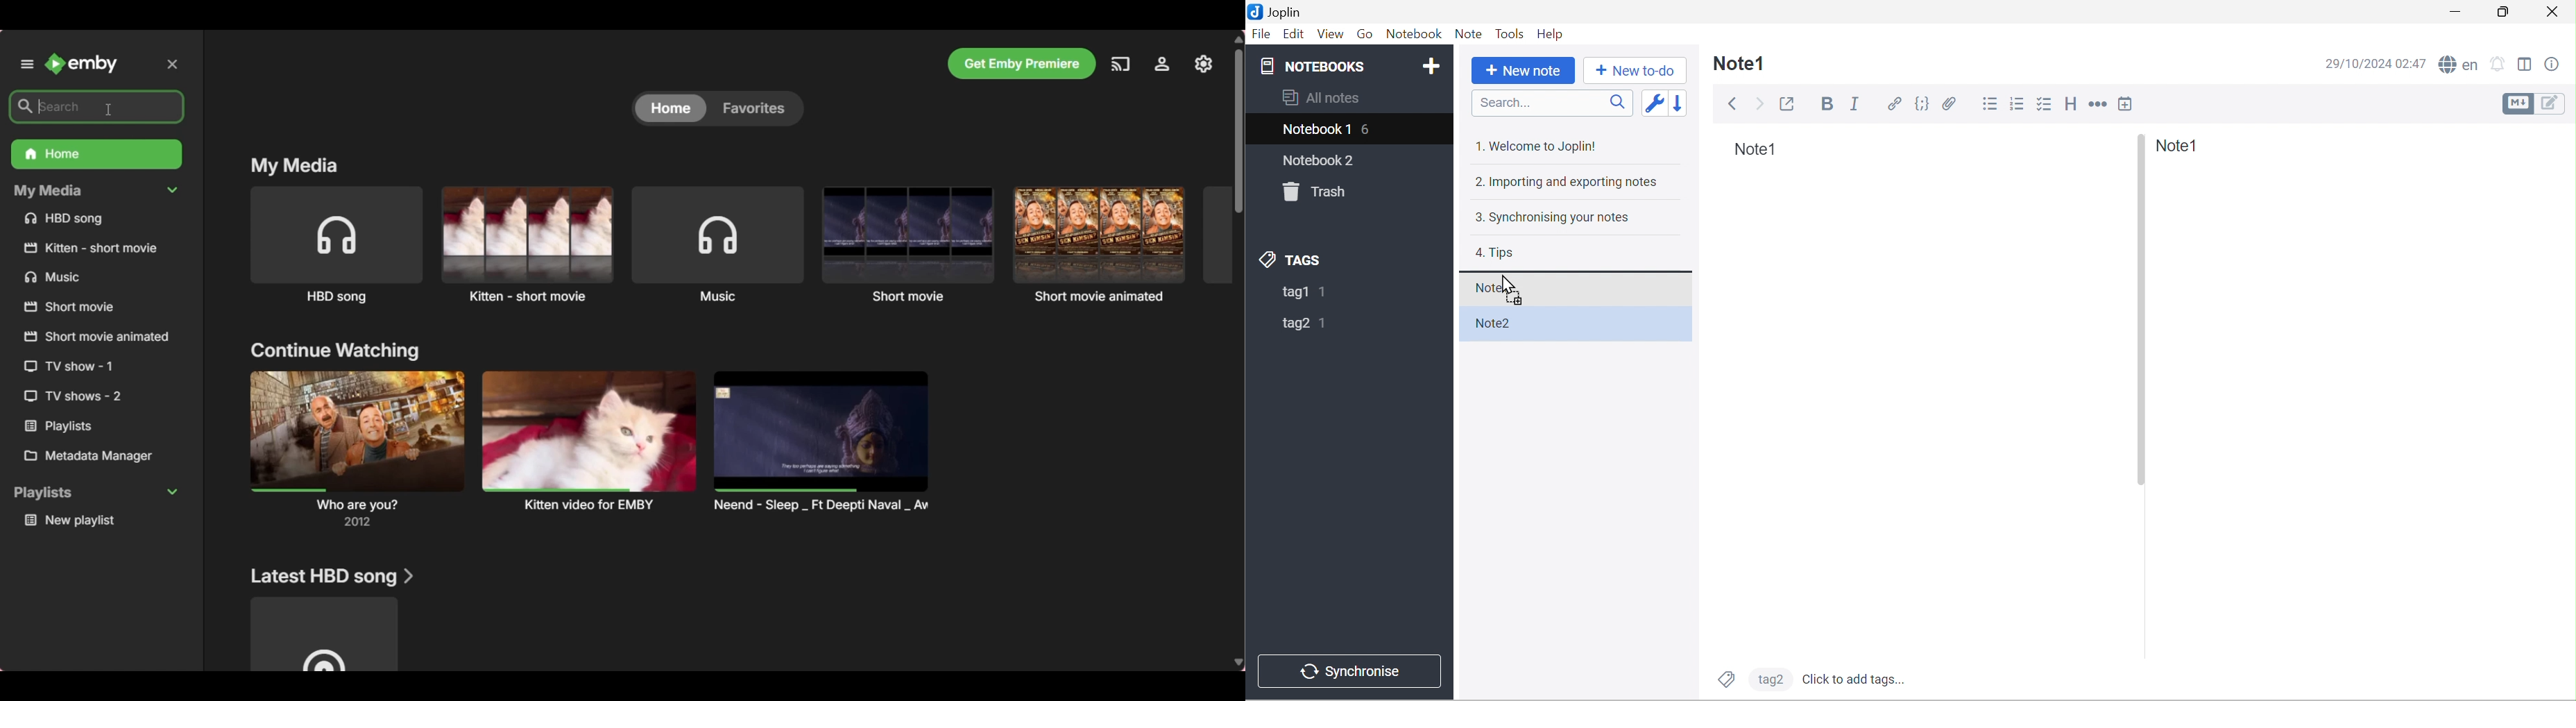 The height and width of the screenshot is (728, 2576). Describe the element at coordinates (1825, 105) in the screenshot. I see `Bold` at that location.